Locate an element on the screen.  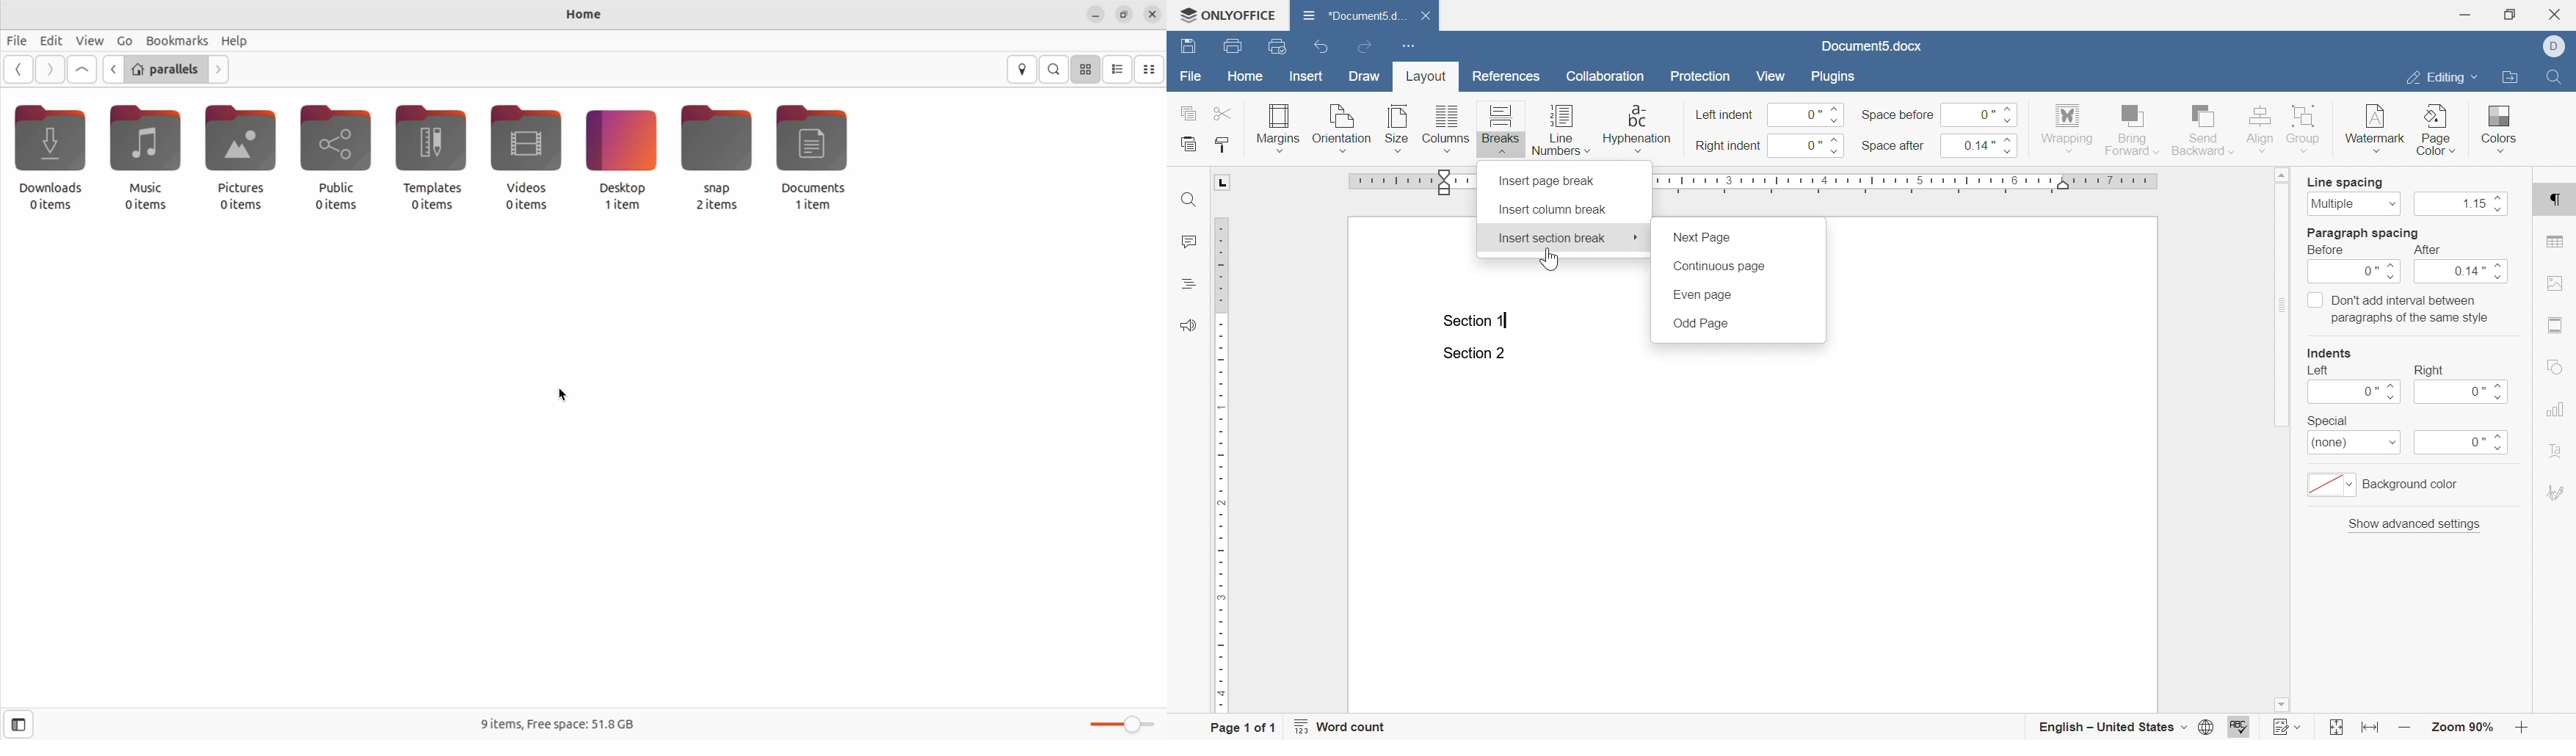
margins is located at coordinates (1279, 127).